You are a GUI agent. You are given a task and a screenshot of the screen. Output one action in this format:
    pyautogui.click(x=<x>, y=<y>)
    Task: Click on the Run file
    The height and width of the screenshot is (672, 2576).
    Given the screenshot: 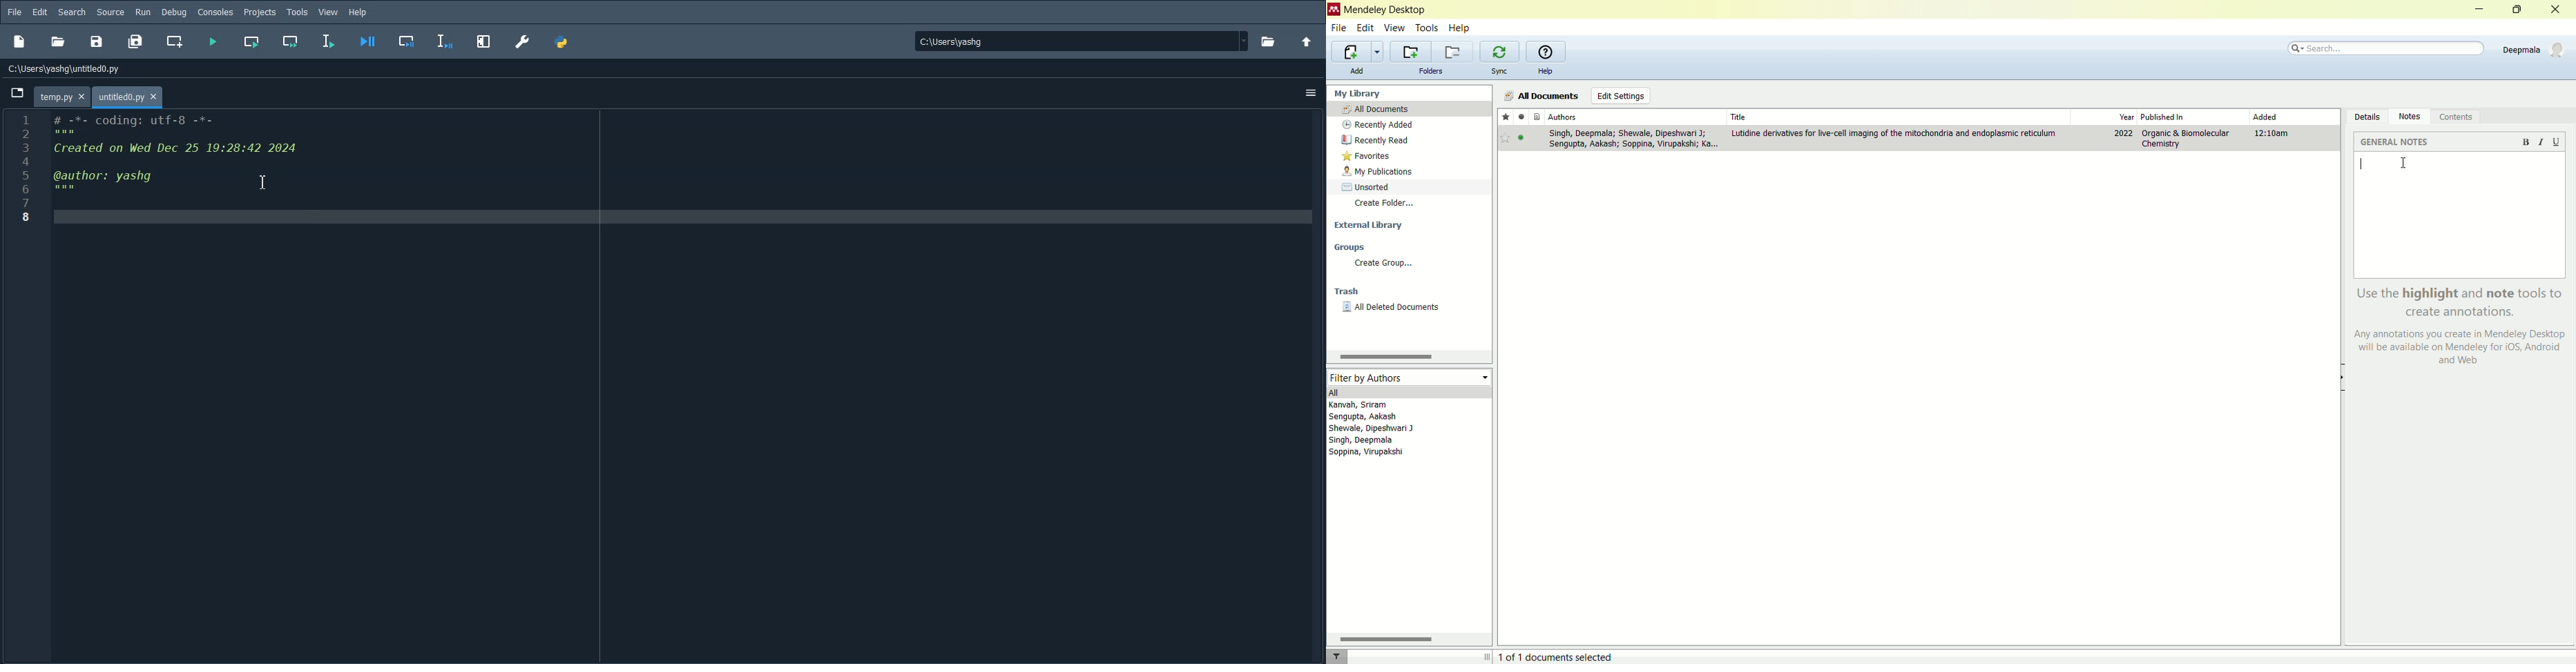 What is the action you would take?
    pyautogui.click(x=212, y=43)
    